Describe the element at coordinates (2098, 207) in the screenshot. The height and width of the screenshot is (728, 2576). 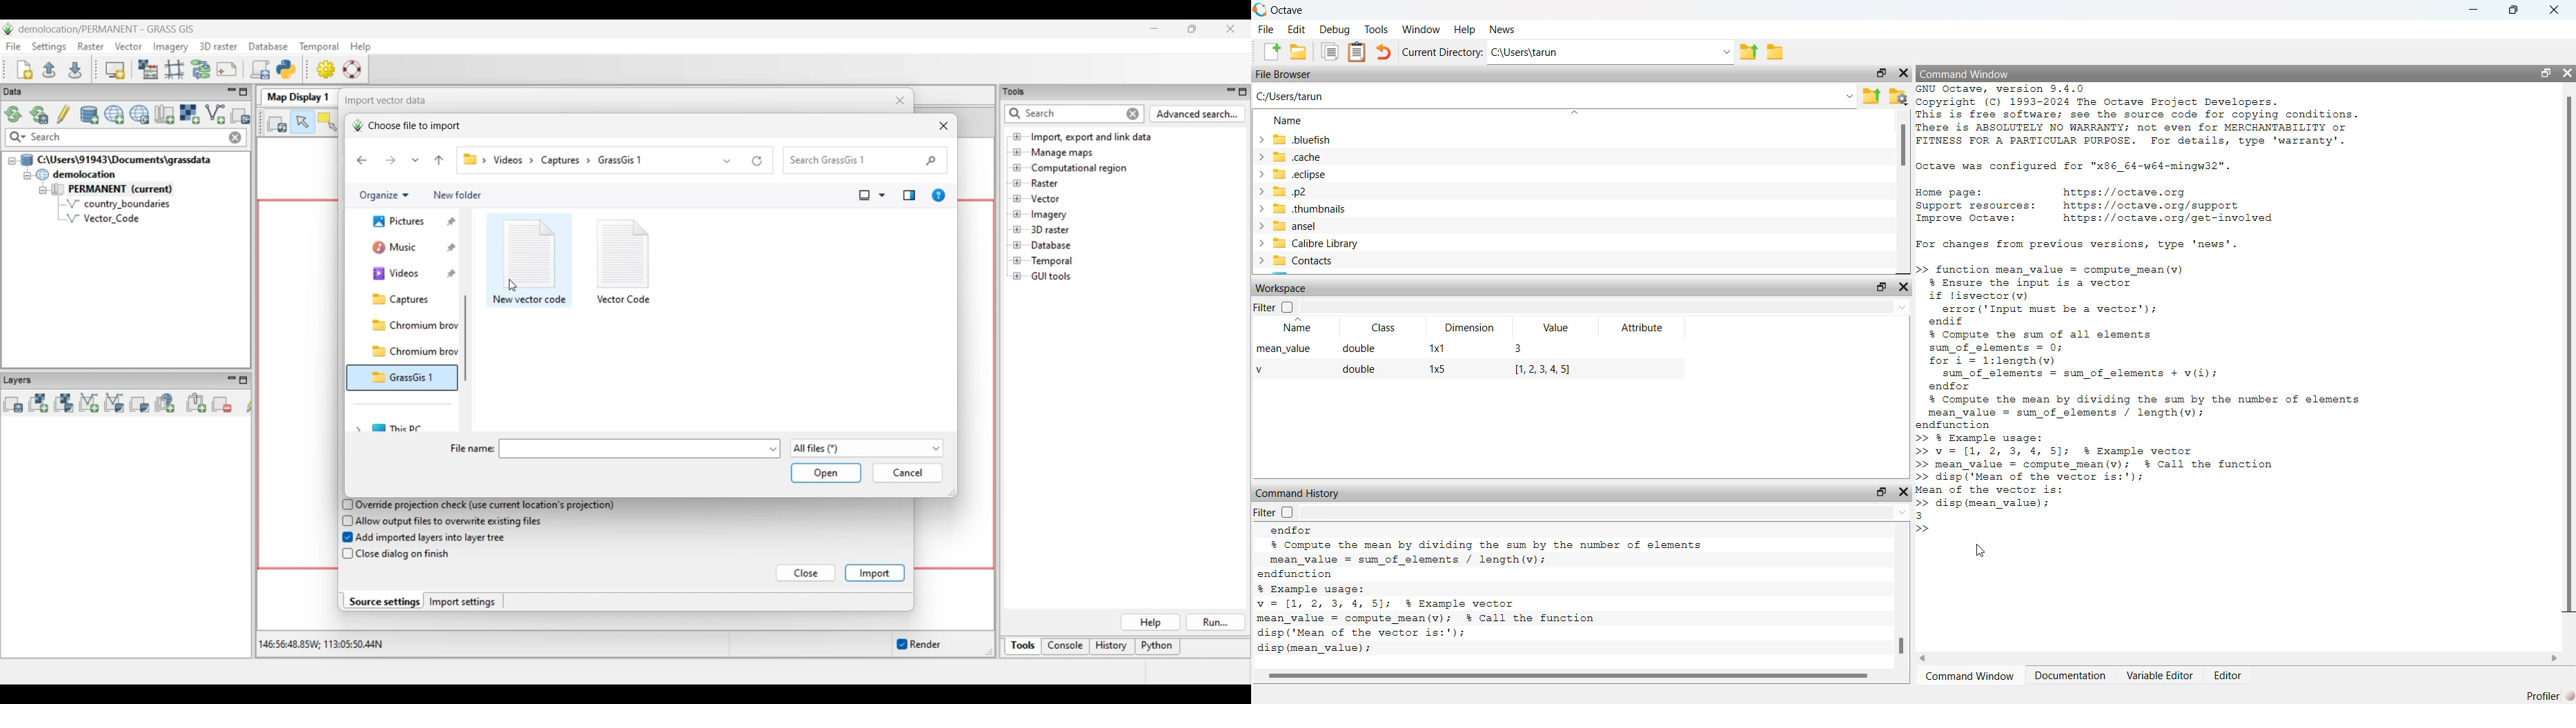
I see `Home page: https://octave.org
Support resources: https: //octave.org/support
Improve Octave: https: //octave.org/get-involved` at that location.